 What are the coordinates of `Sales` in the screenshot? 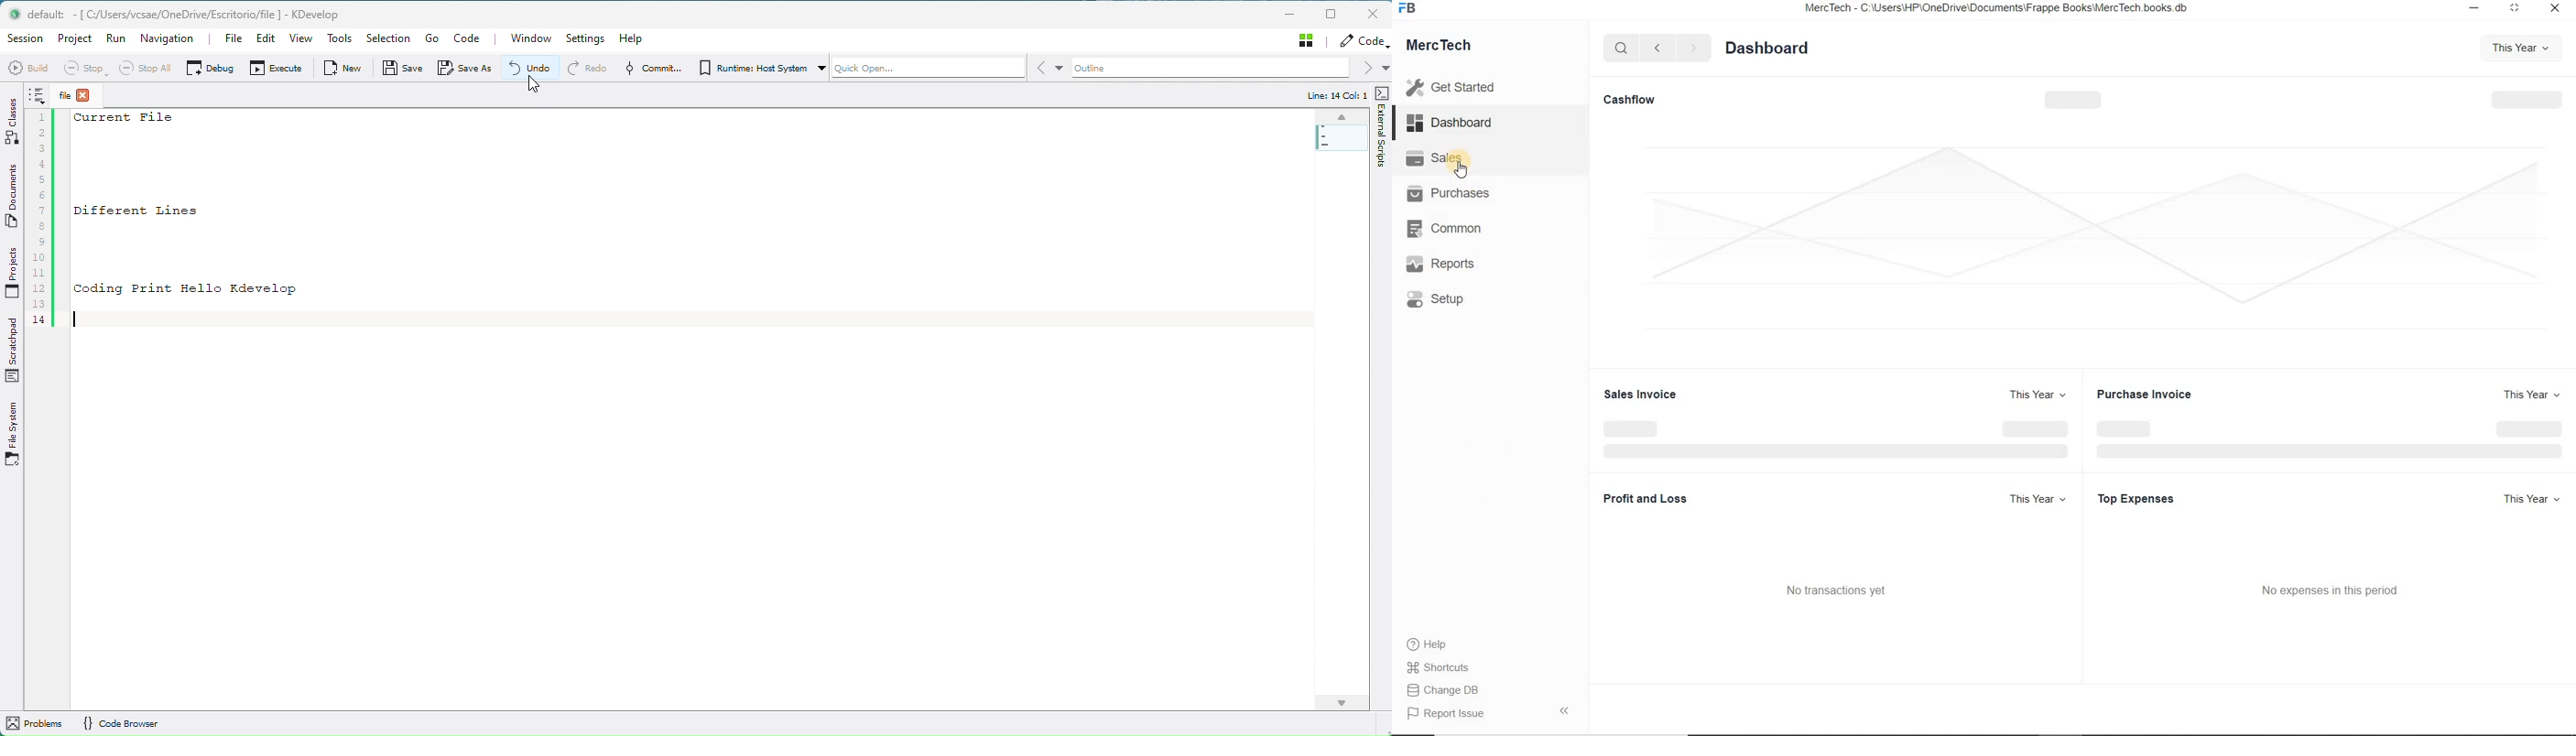 It's located at (1447, 160).